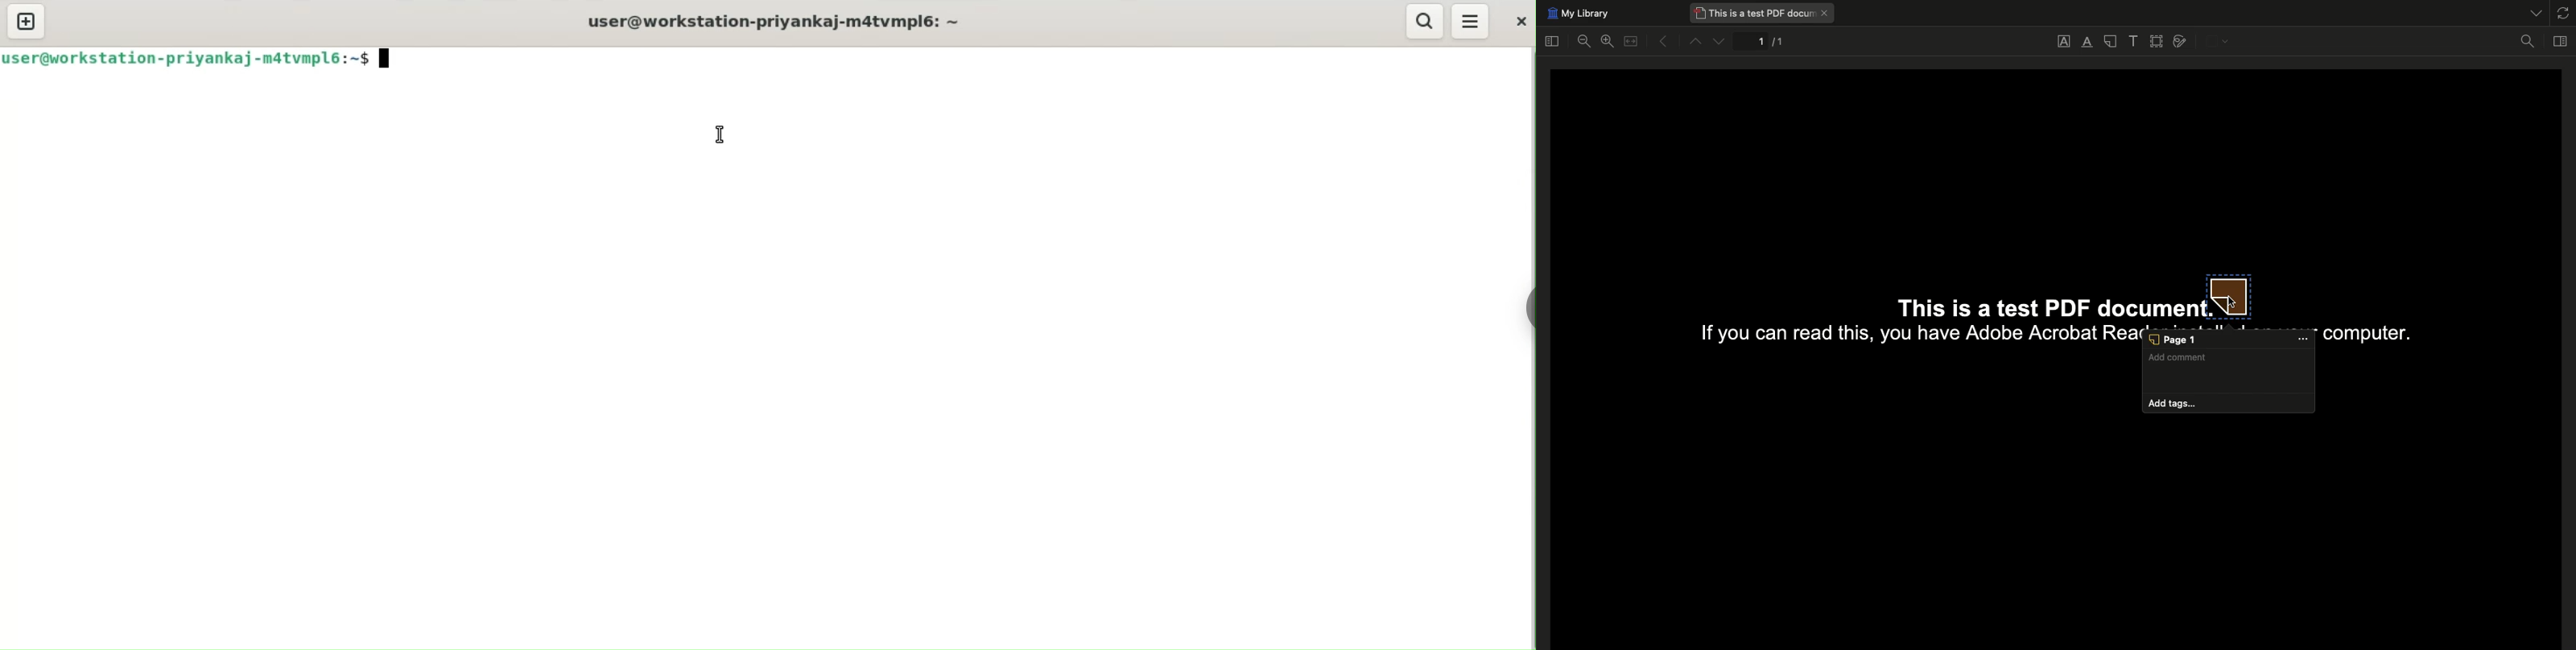 The height and width of the screenshot is (672, 2576). I want to click on Find in document, so click(2528, 43).